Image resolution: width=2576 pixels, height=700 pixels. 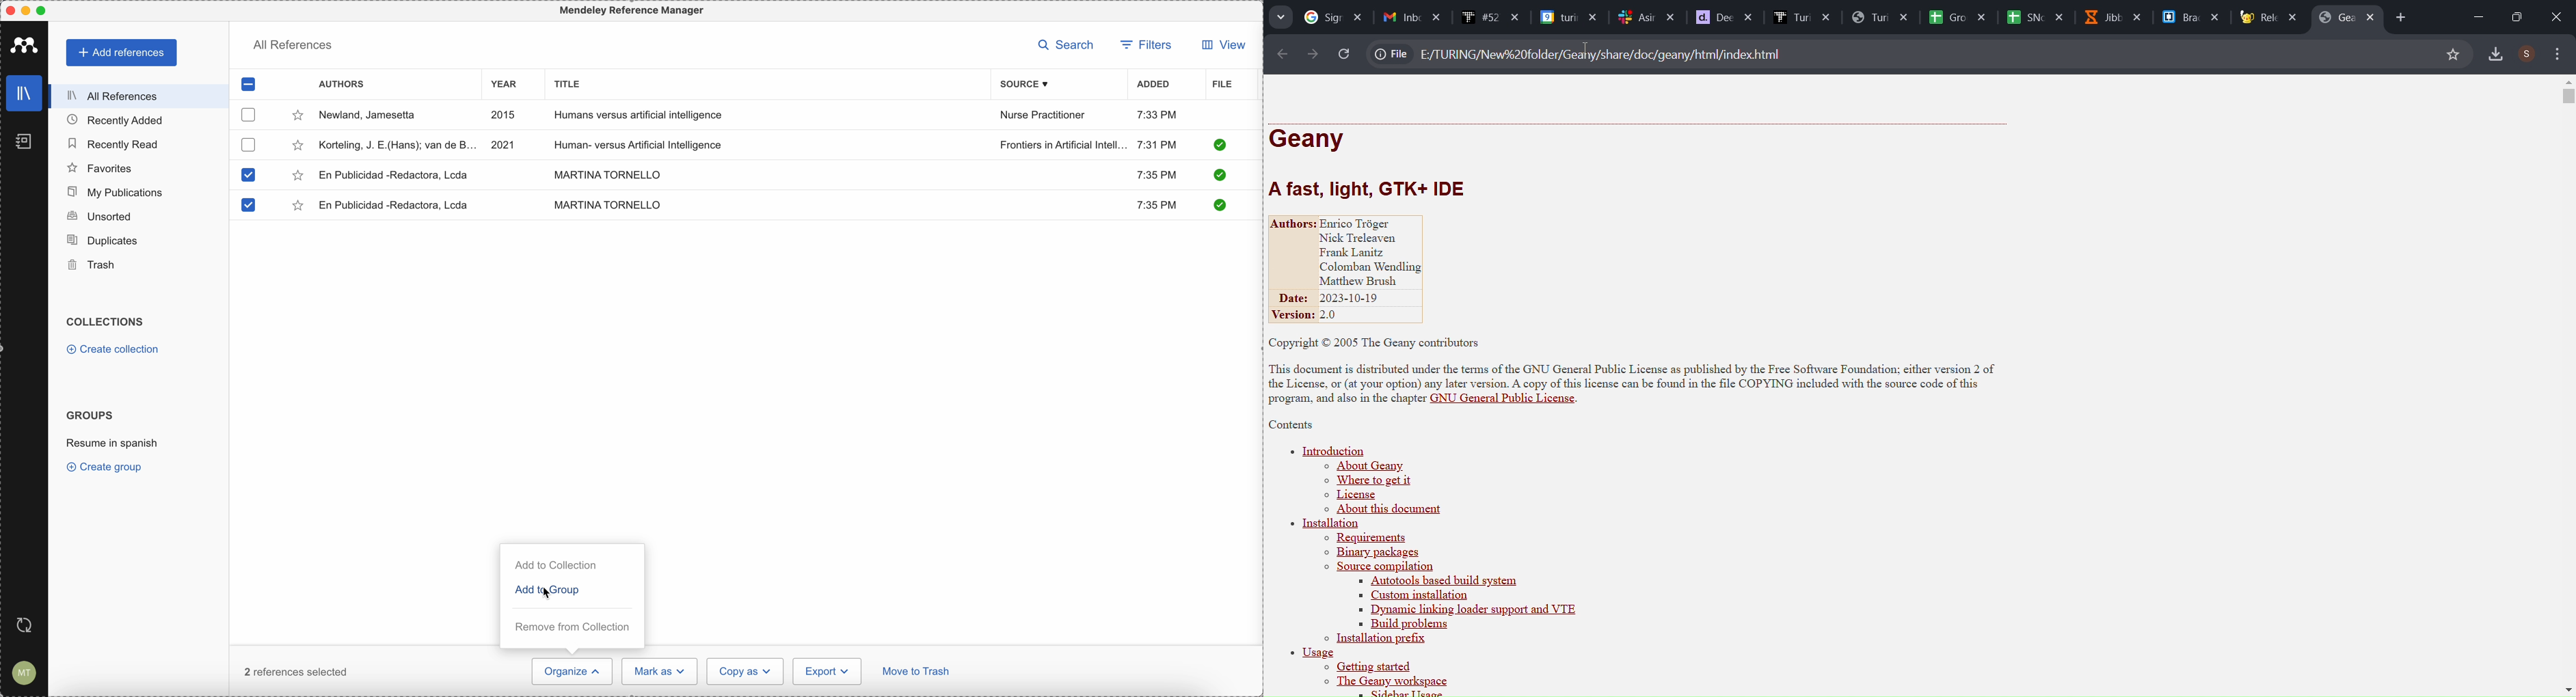 I want to click on title, so click(x=565, y=83).